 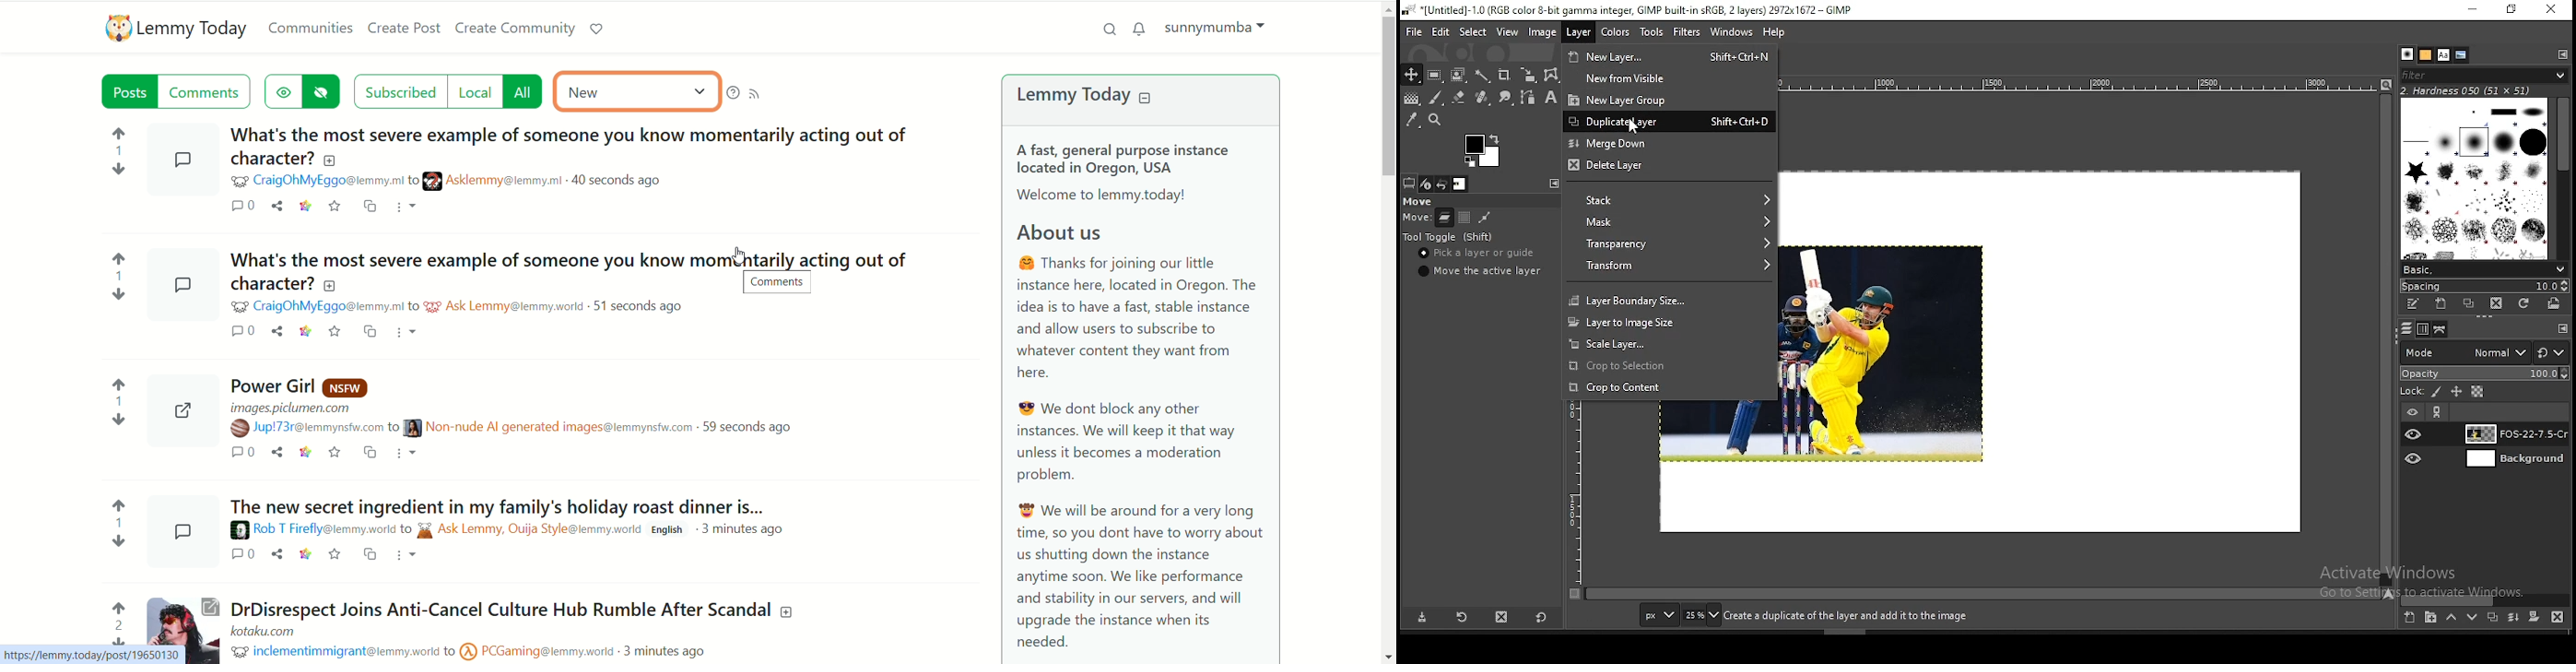 What do you see at coordinates (1417, 219) in the screenshot?
I see `move` at bounding box center [1417, 219].